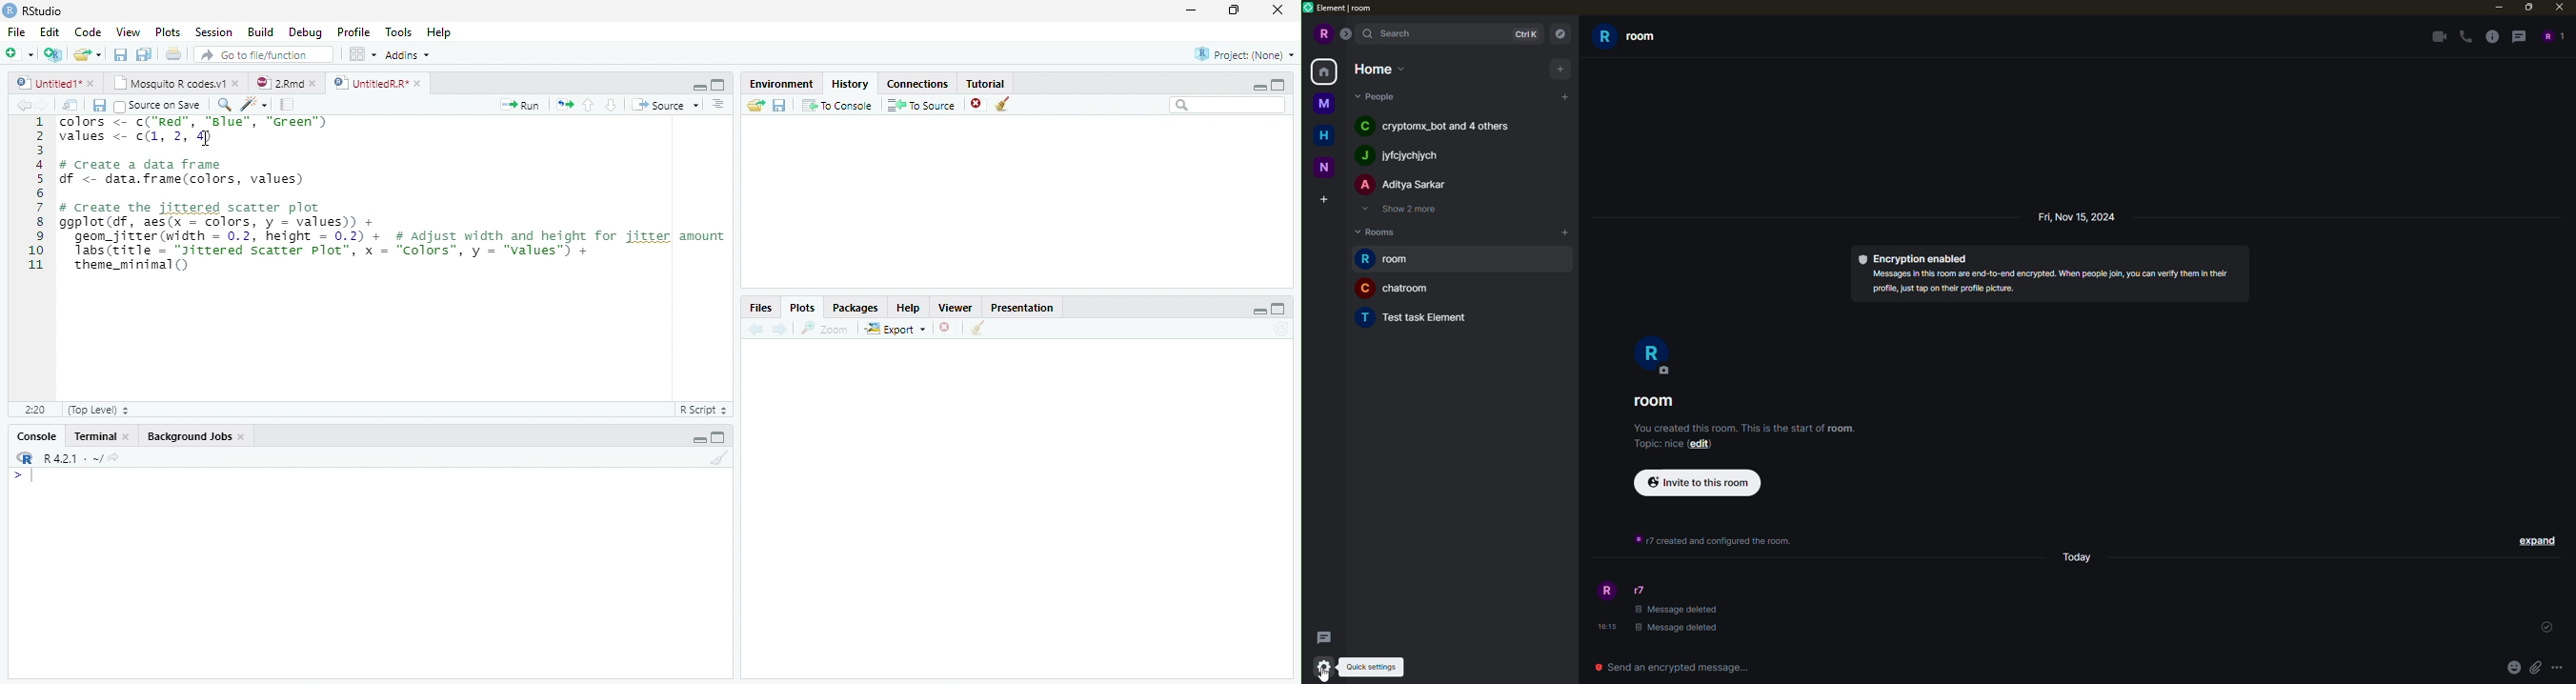 This screenshot has width=2576, height=700. Describe the element at coordinates (956, 308) in the screenshot. I see `Viewer` at that location.